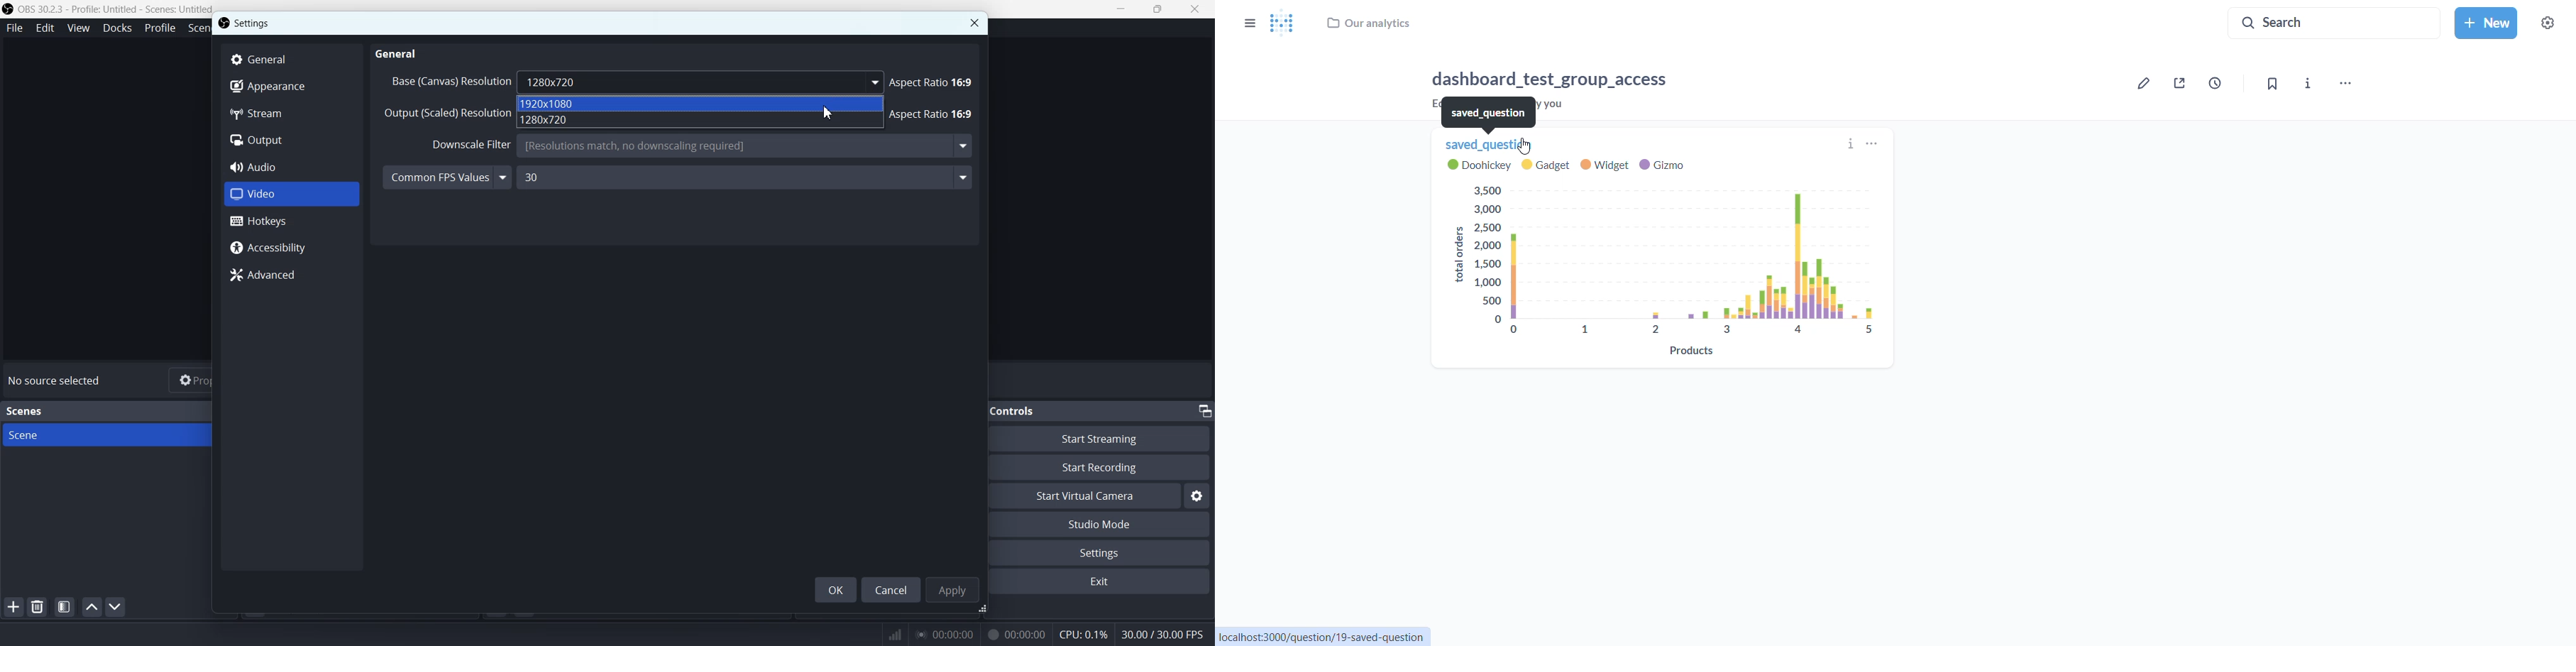  Describe the element at coordinates (37, 606) in the screenshot. I see `Remove selected scene` at that location.